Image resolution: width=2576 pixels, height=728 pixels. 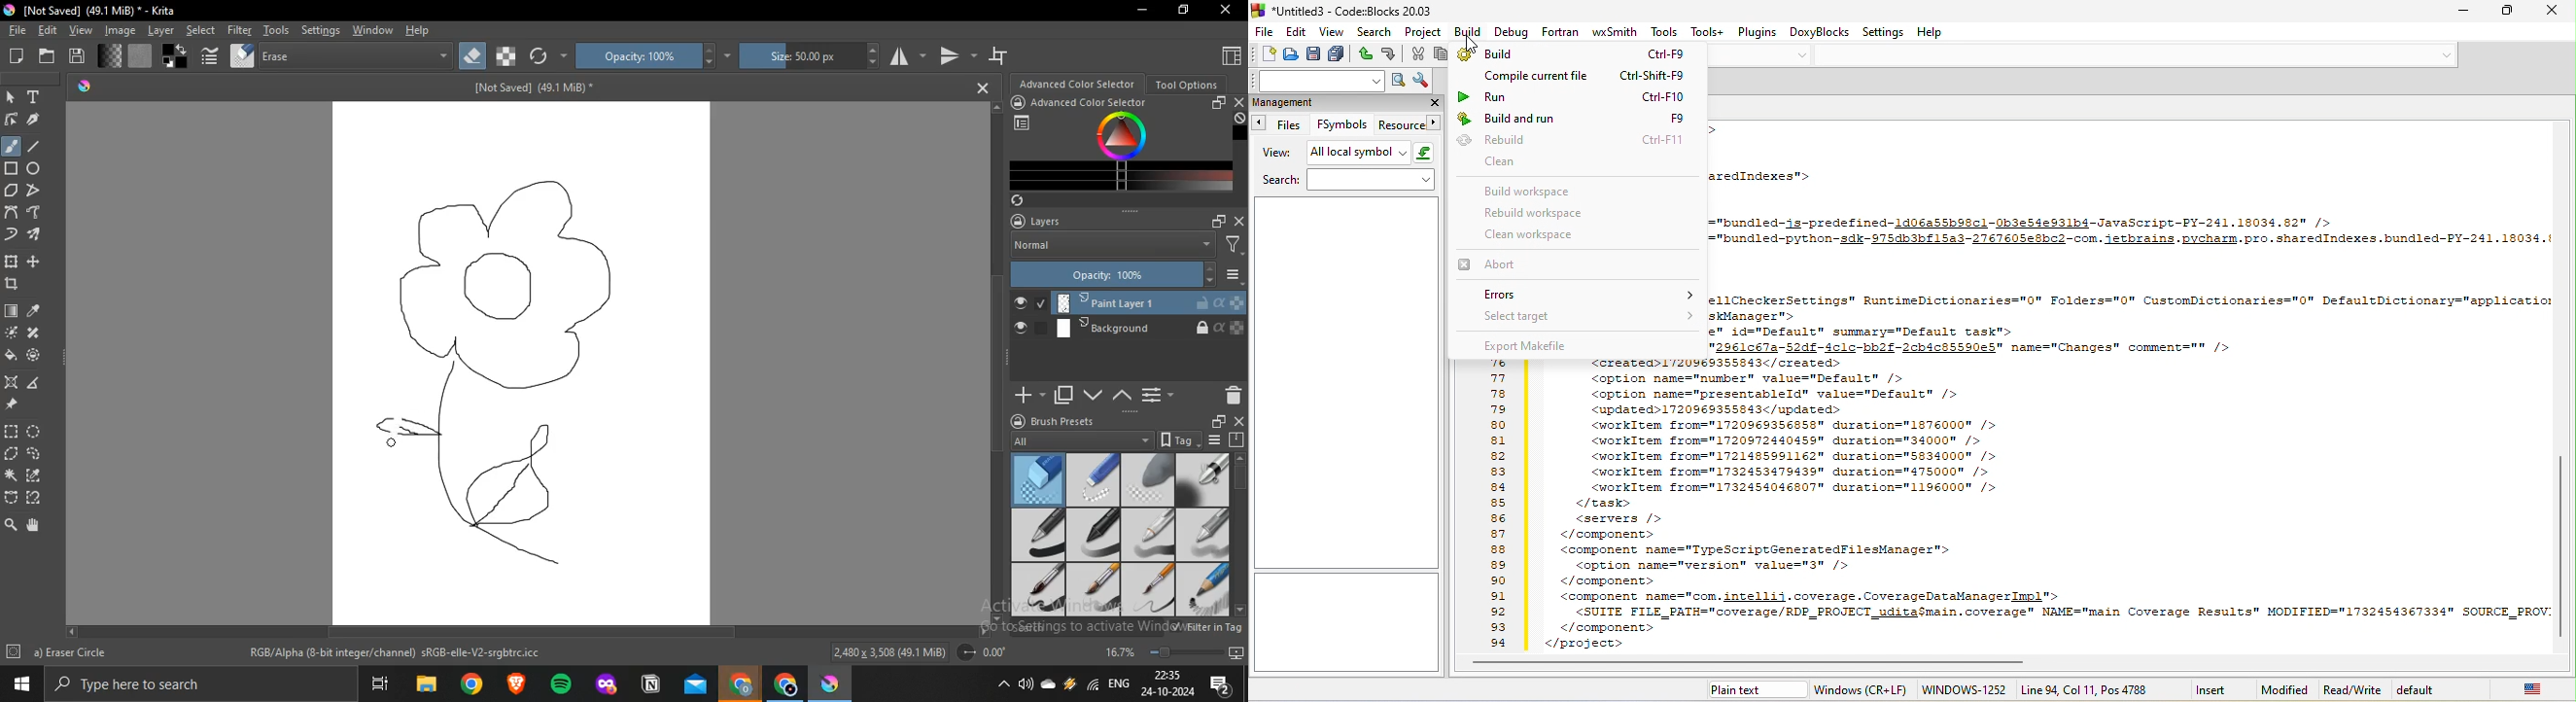 What do you see at coordinates (321, 31) in the screenshot?
I see `settings` at bounding box center [321, 31].